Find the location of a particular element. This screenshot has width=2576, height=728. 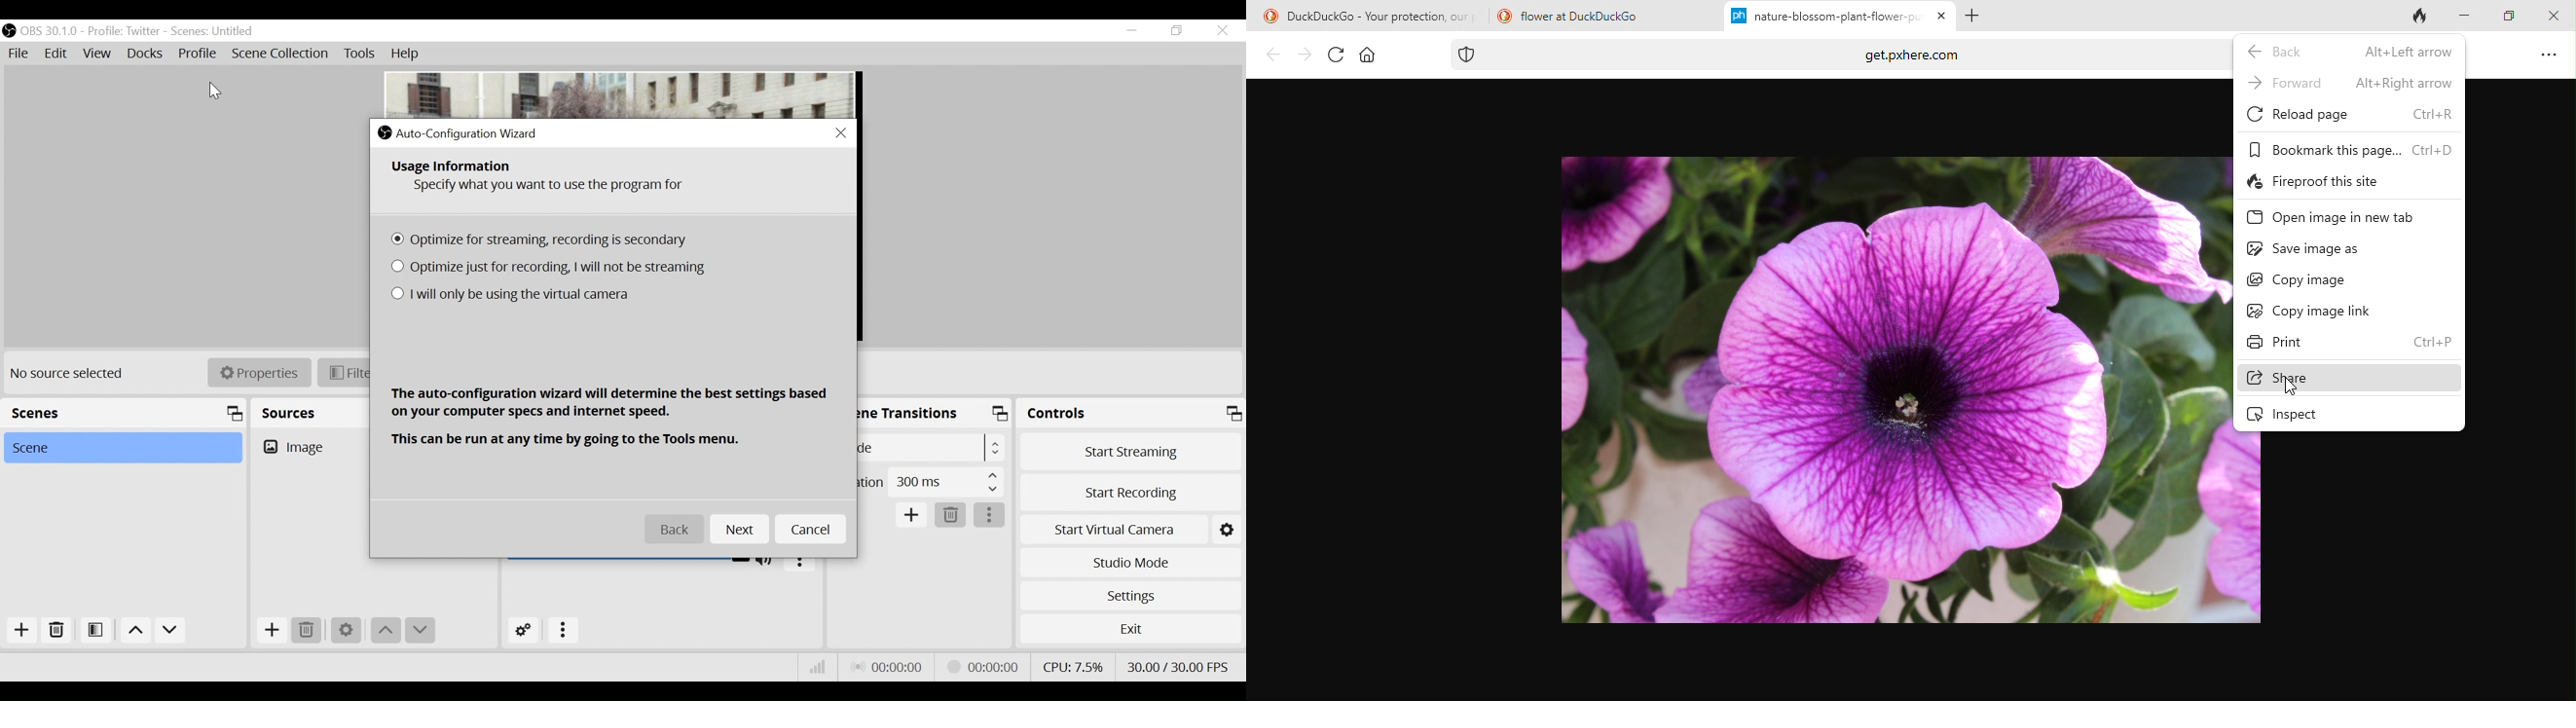

Specify what you want to use the program for is located at coordinates (550, 188).